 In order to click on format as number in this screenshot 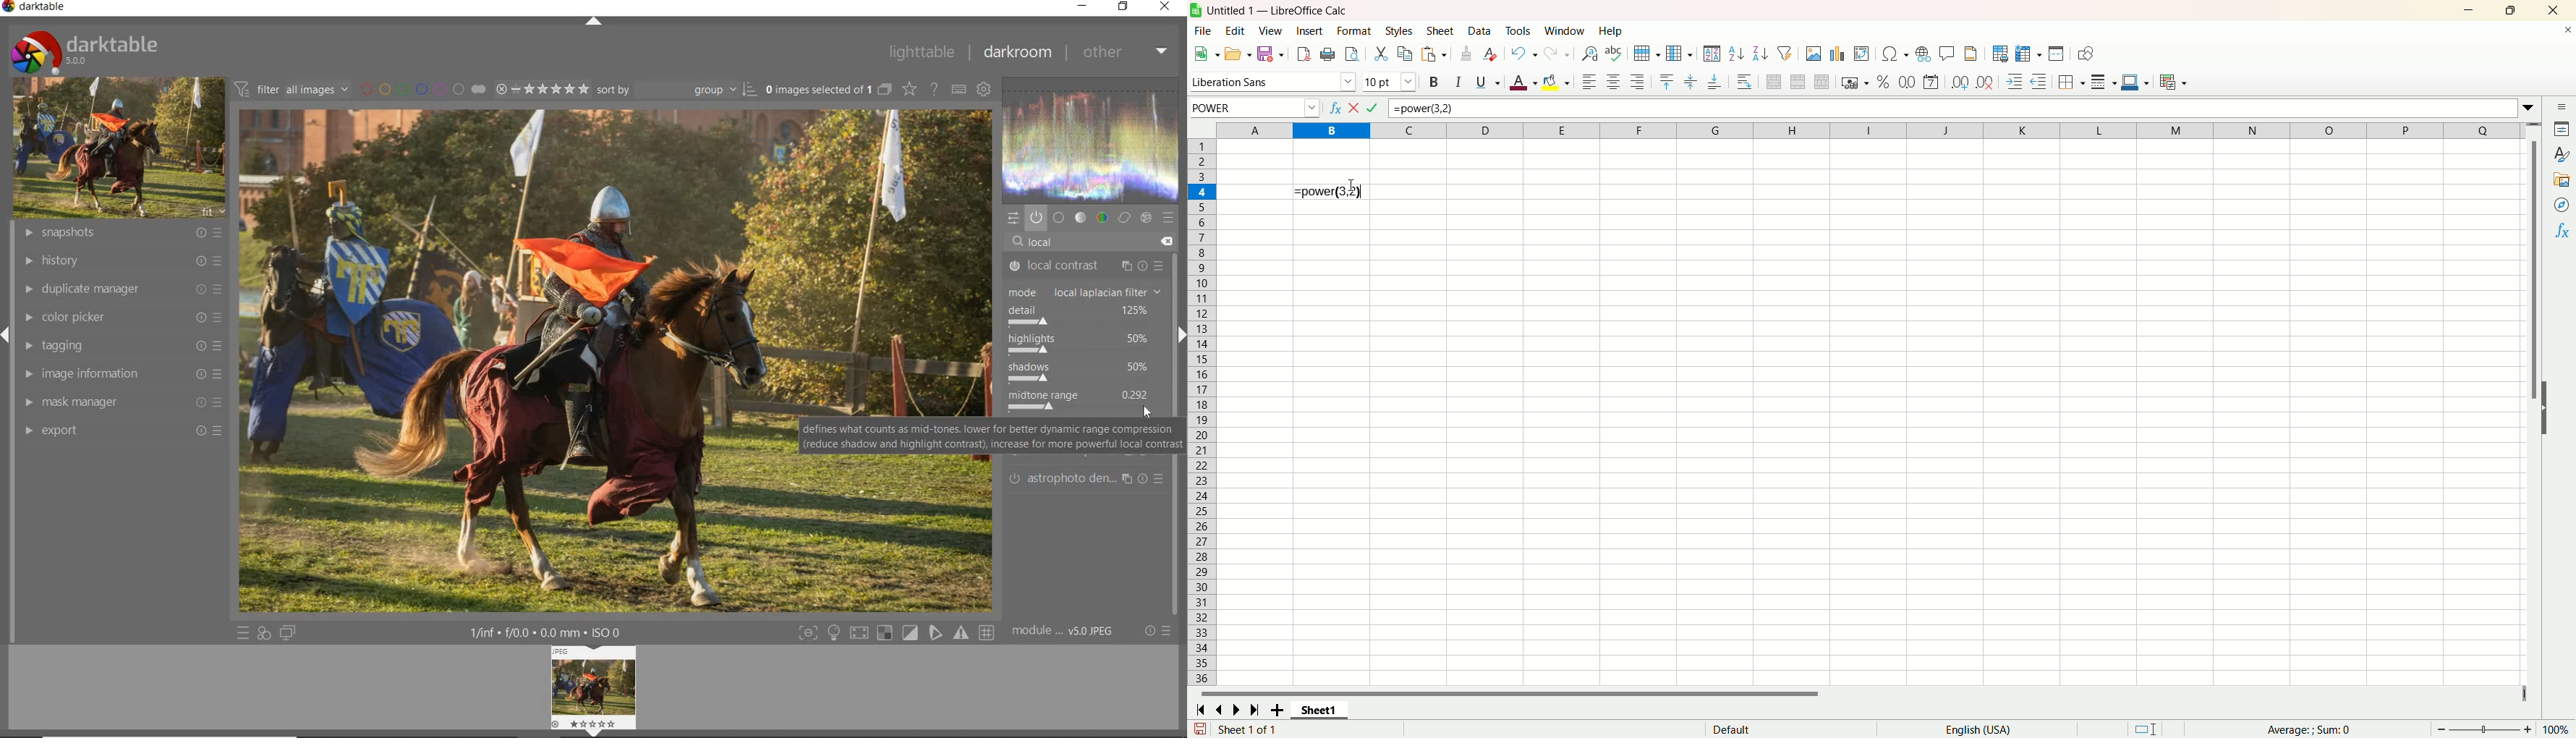, I will do `click(1907, 82)`.